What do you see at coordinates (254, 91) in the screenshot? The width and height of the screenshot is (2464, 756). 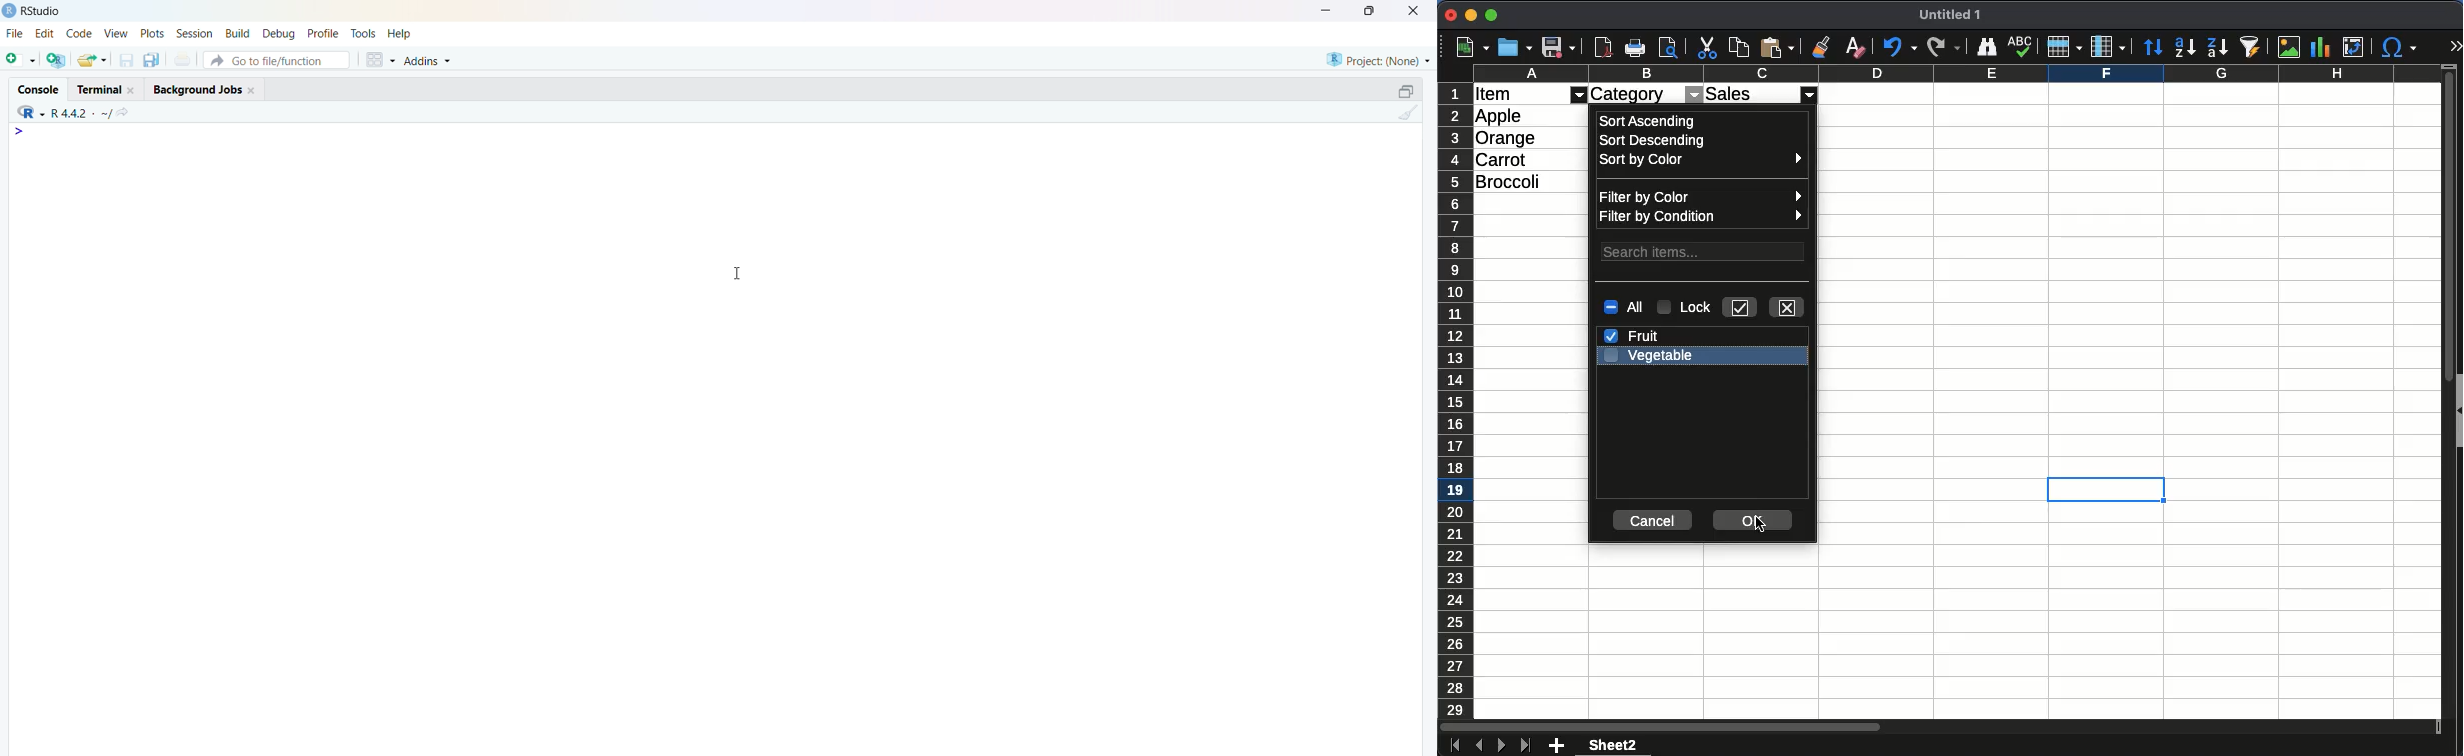 I see `close` at bounding box center [254, 91].